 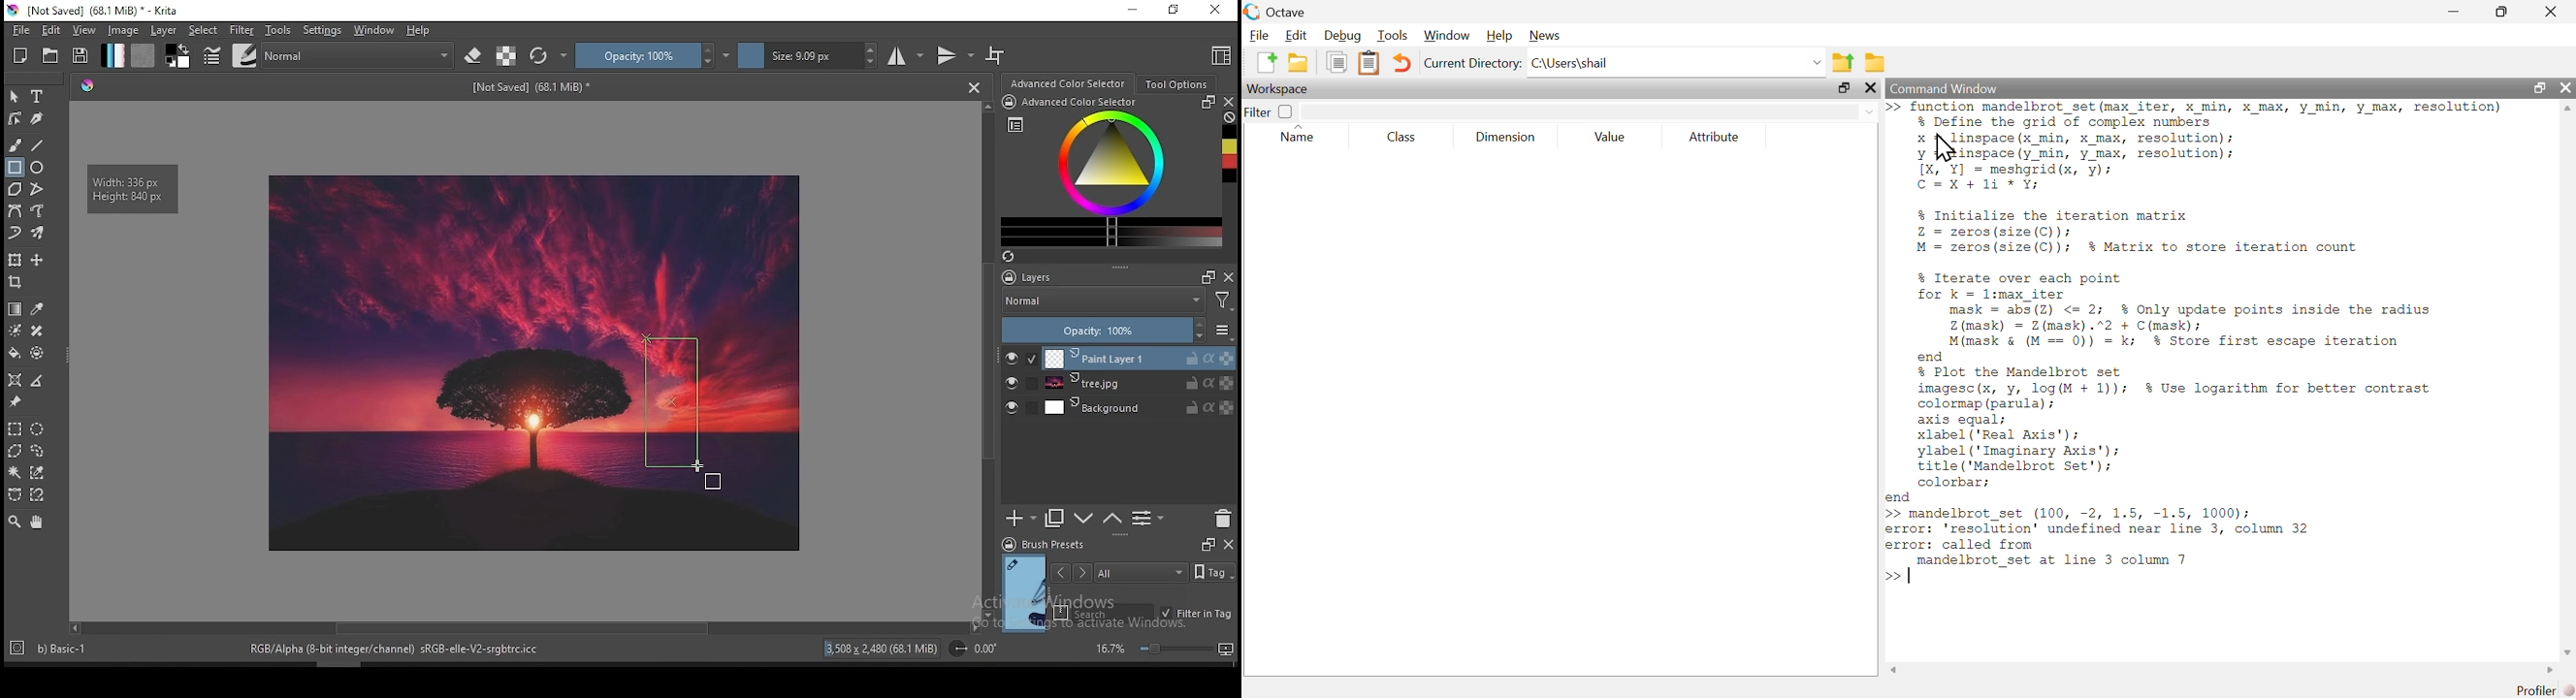 What do you see at coordinates (1257, 35) in the screenshot?
I see `File` at bounding box center [1257, 35].